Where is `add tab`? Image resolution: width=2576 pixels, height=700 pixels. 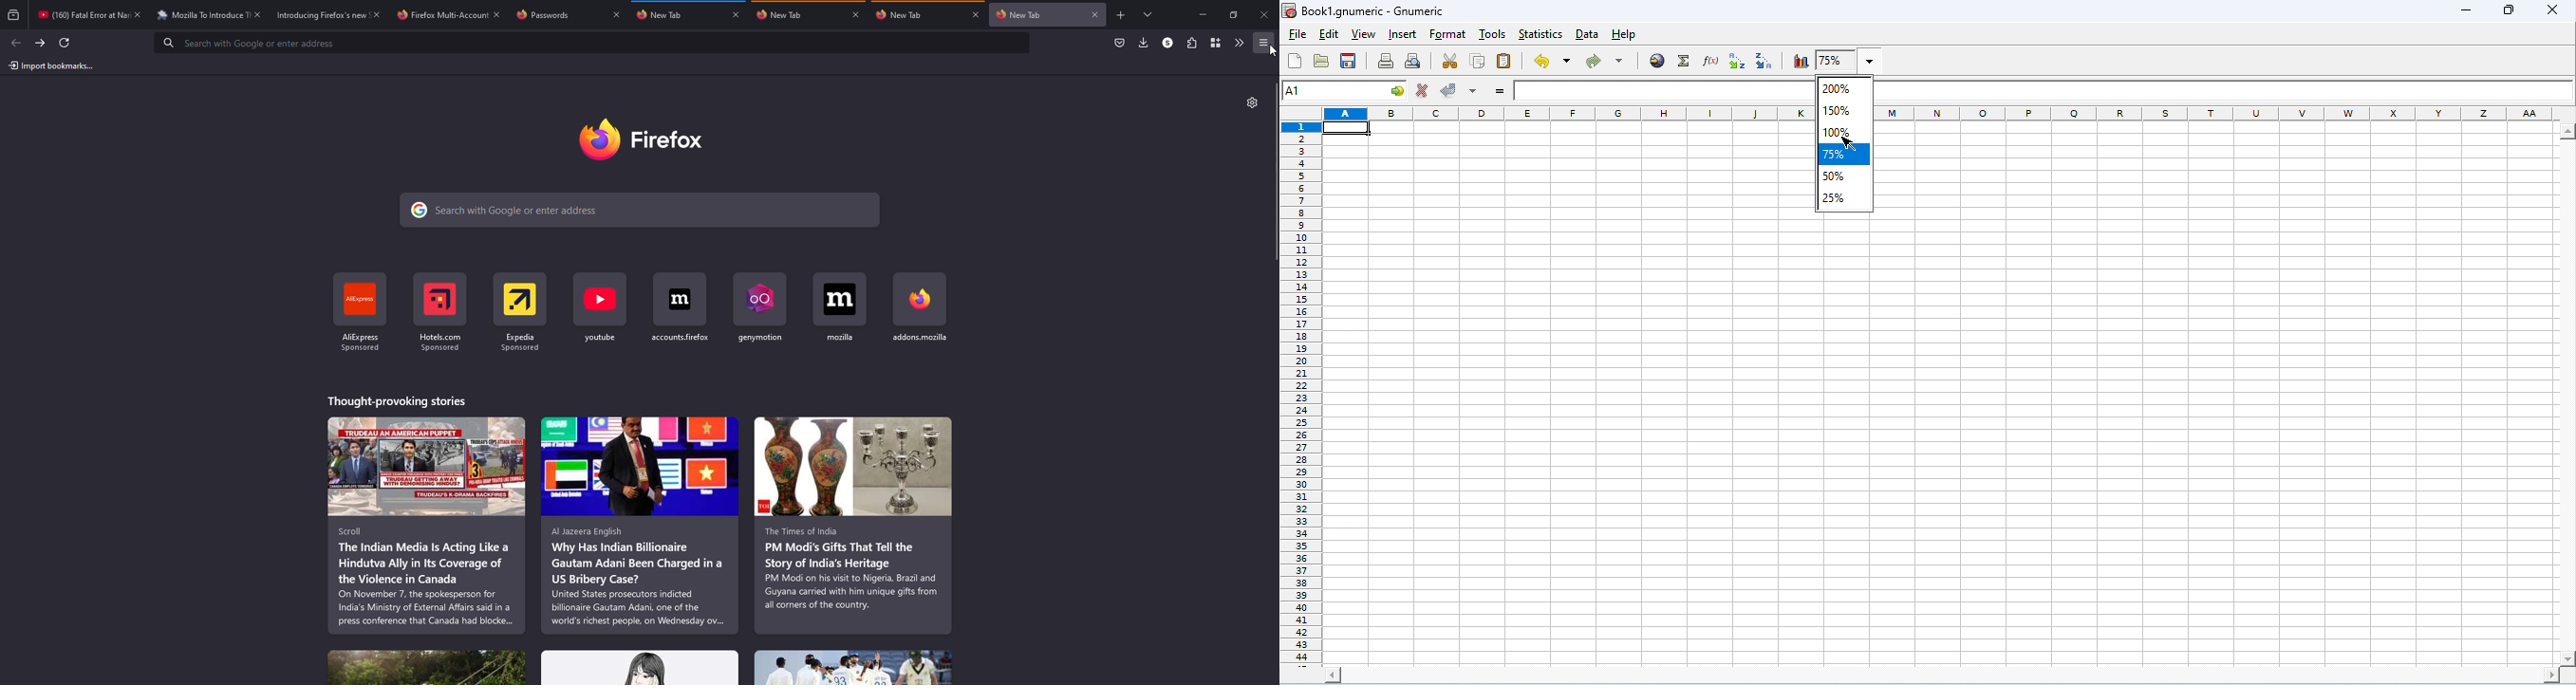 add tab is located at coordinates (1122, 15).